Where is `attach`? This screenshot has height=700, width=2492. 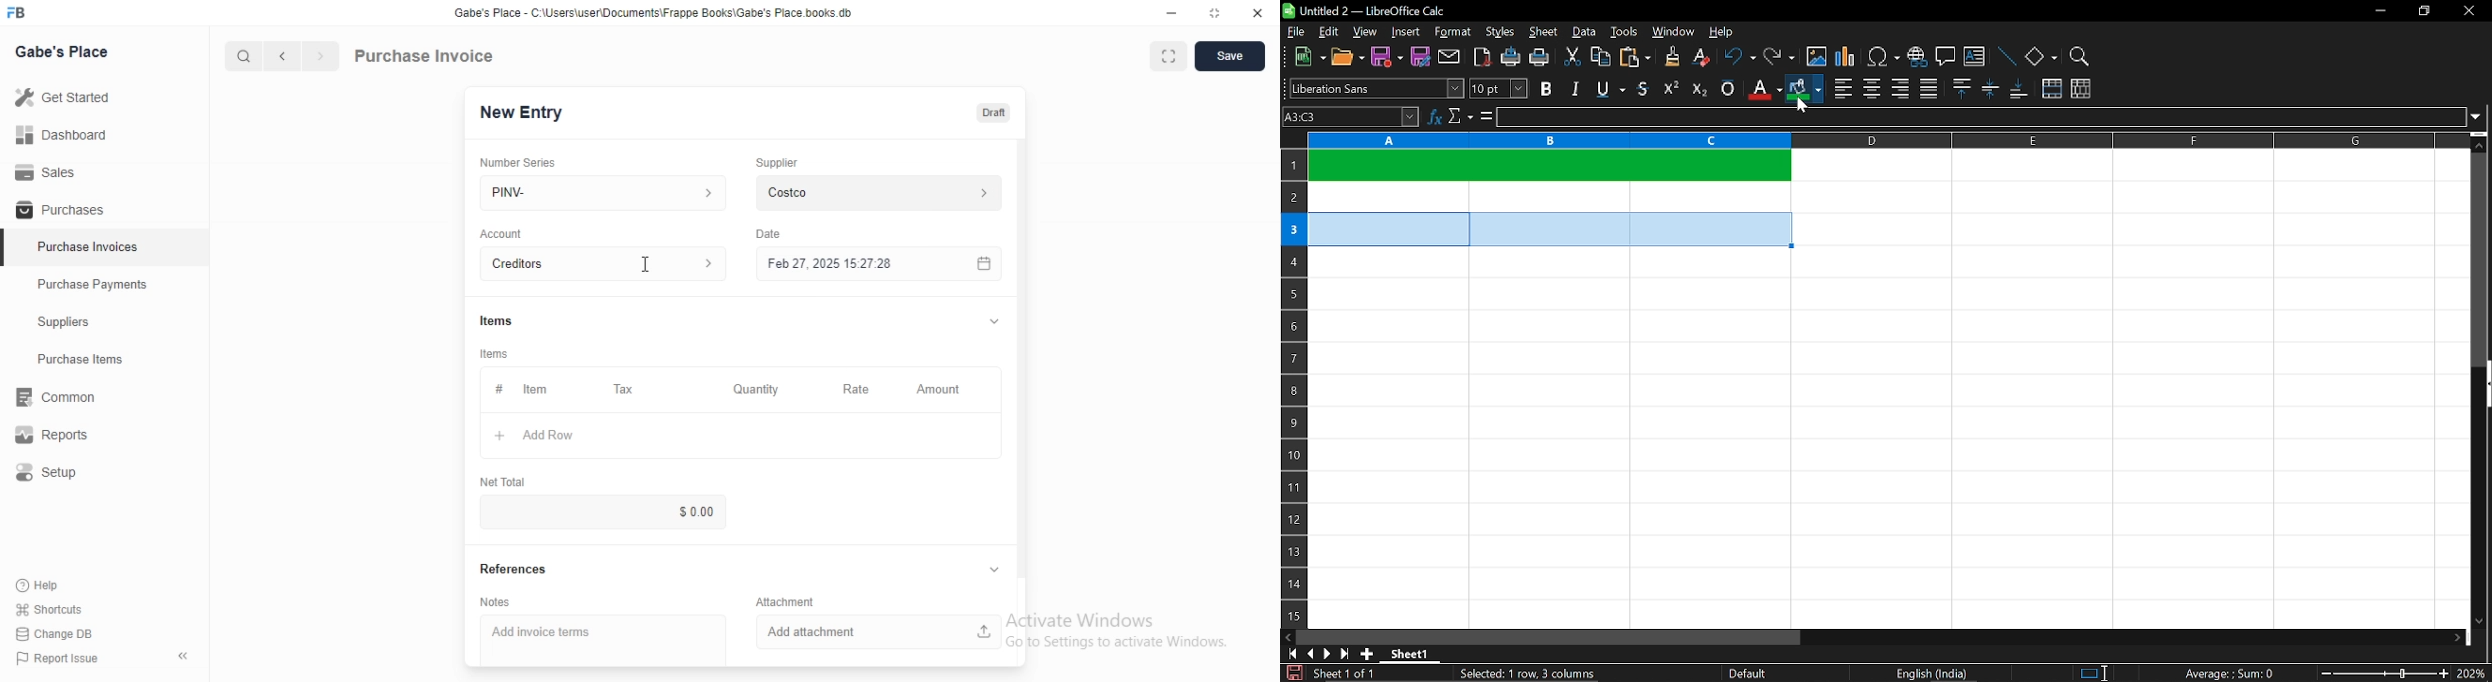
attach is located at coordinates (1448, 56).